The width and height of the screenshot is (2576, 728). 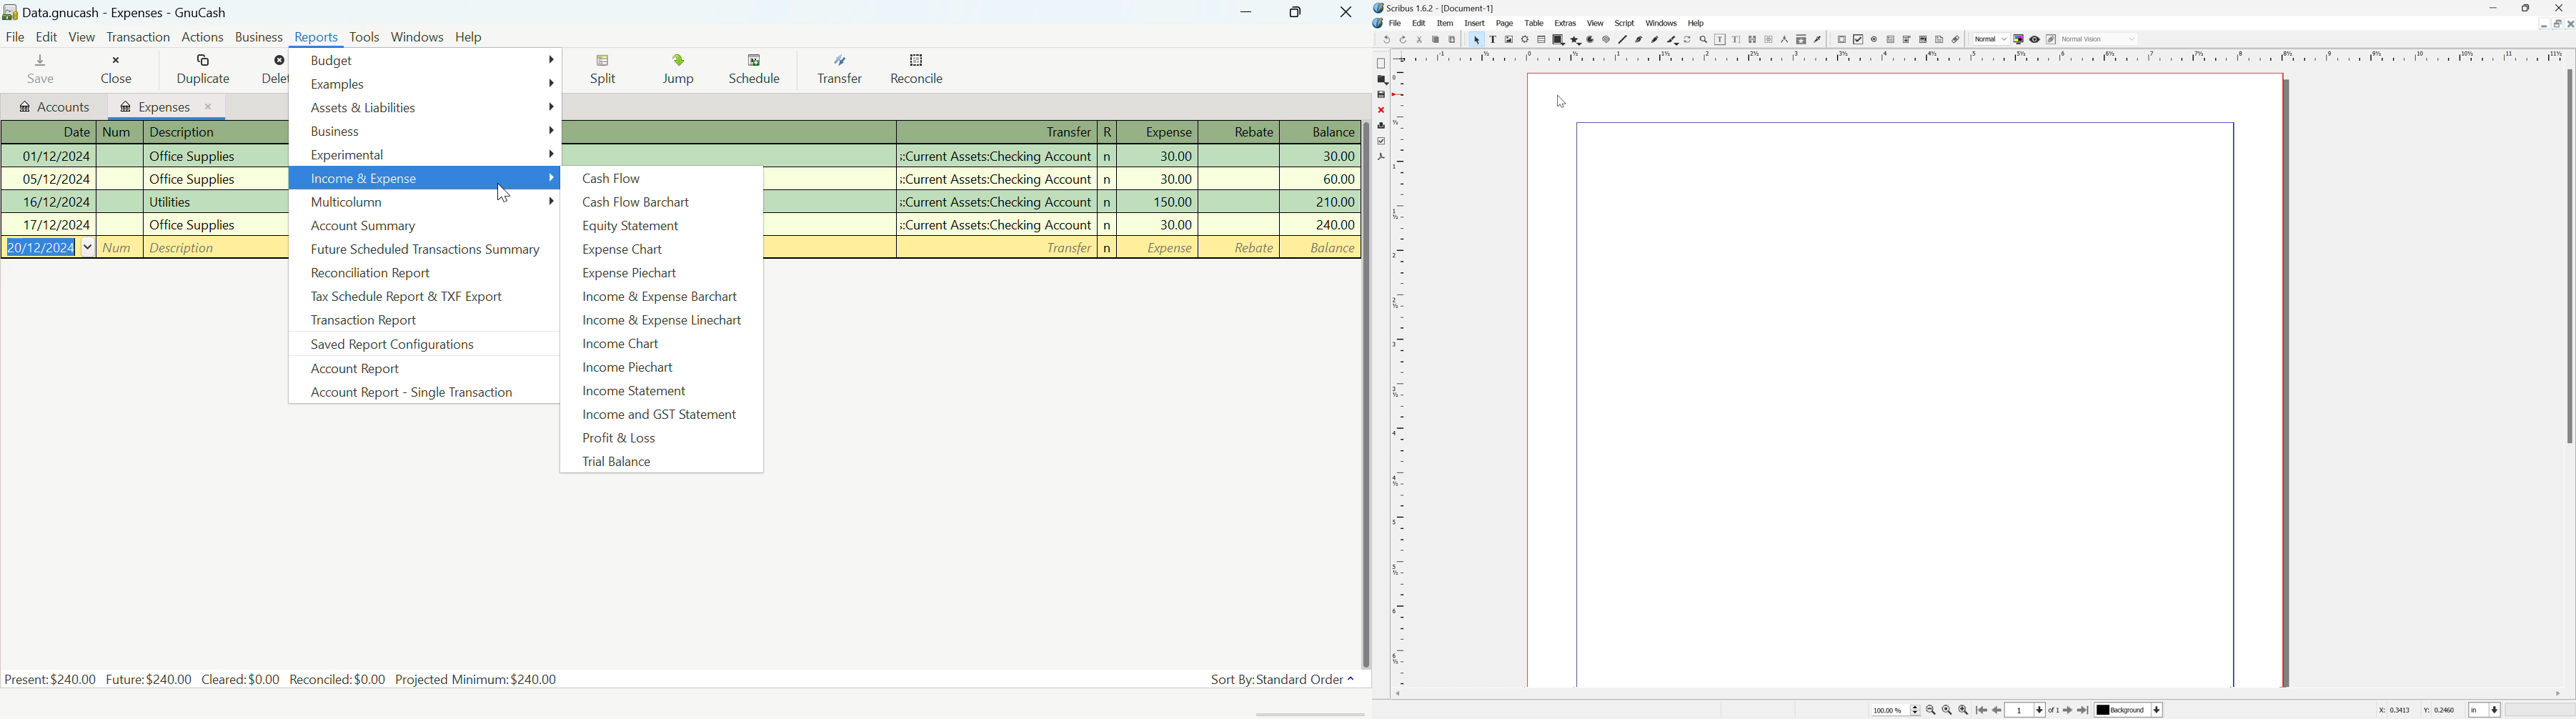 What do you see at coordinates (54, 108) in the screenshot?
I see `Accounts Tab` at bounding box center [54, 108].